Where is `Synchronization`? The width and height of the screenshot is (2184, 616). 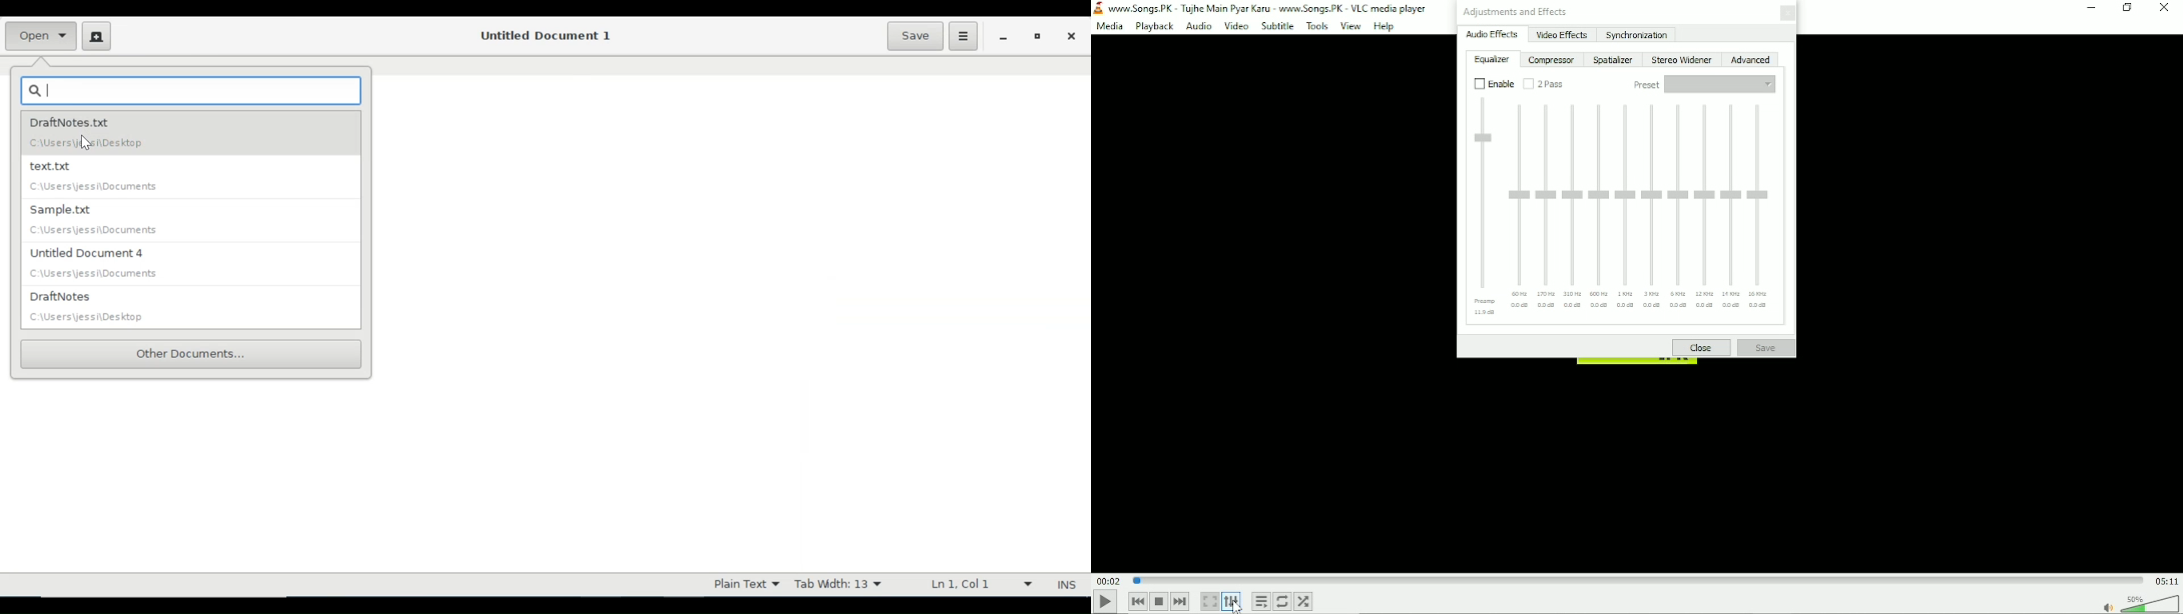 Synchronization is located at coordinates (1634, 33).